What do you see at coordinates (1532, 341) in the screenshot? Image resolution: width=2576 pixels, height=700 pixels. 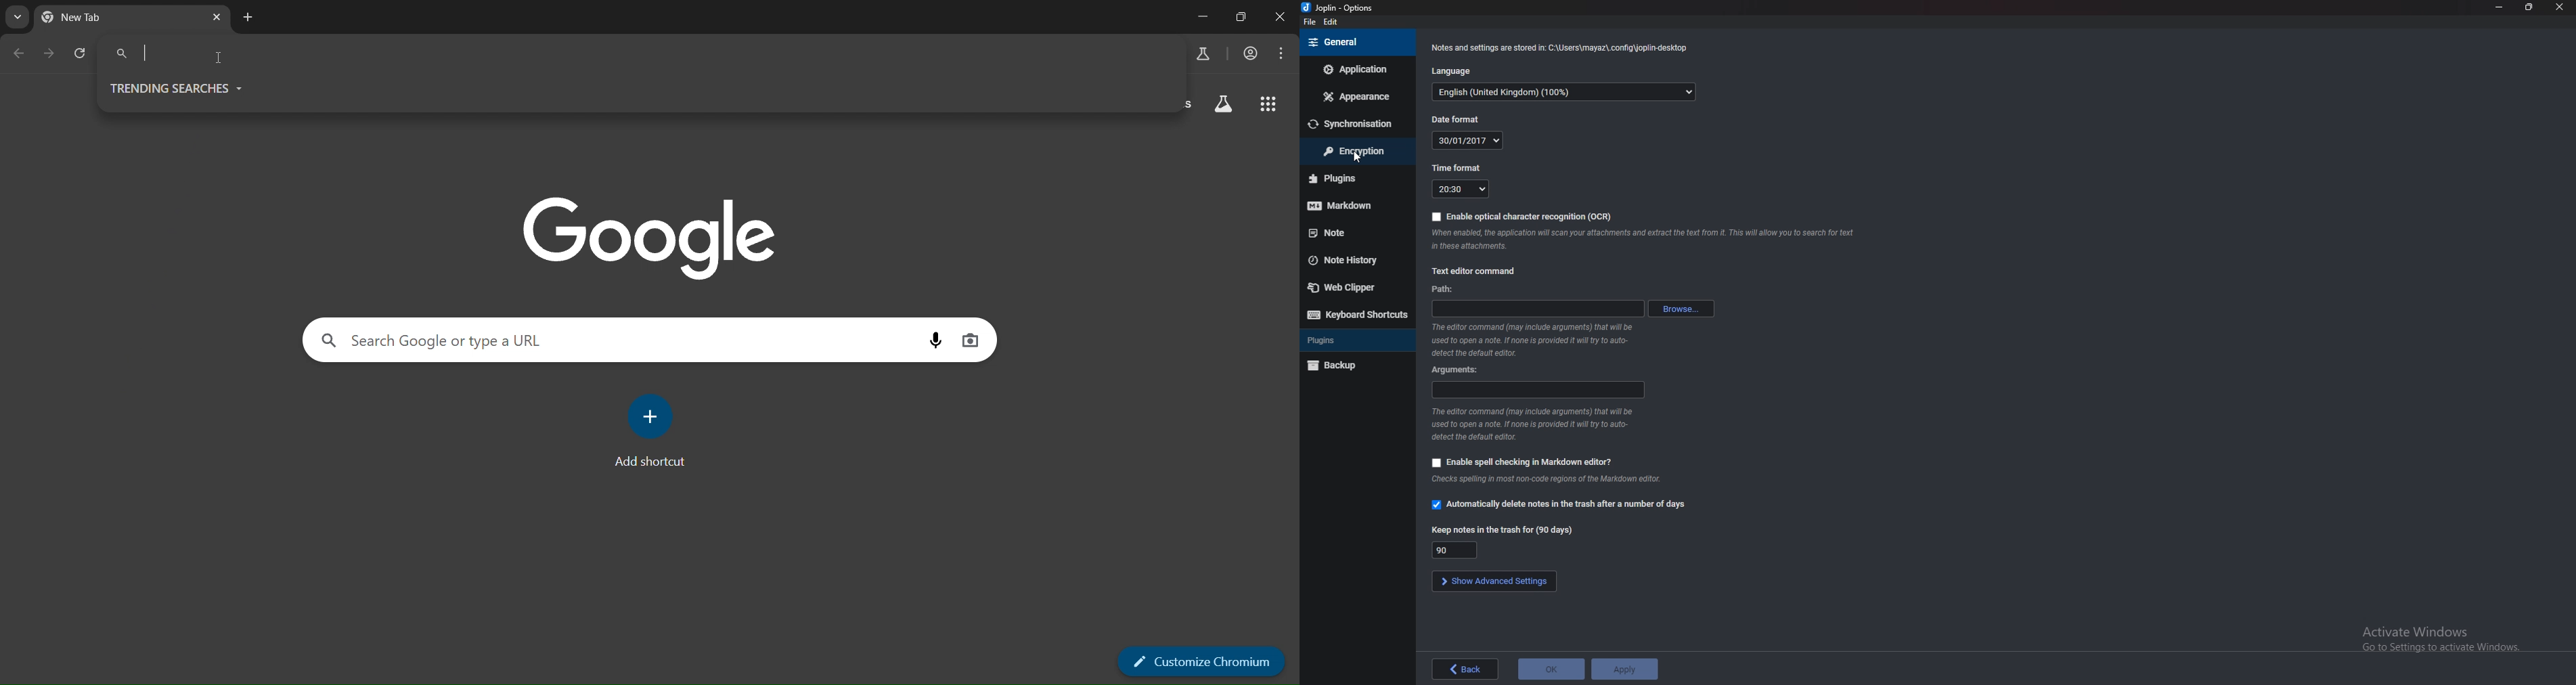 I see `info` at bounding box center [1532, 341].